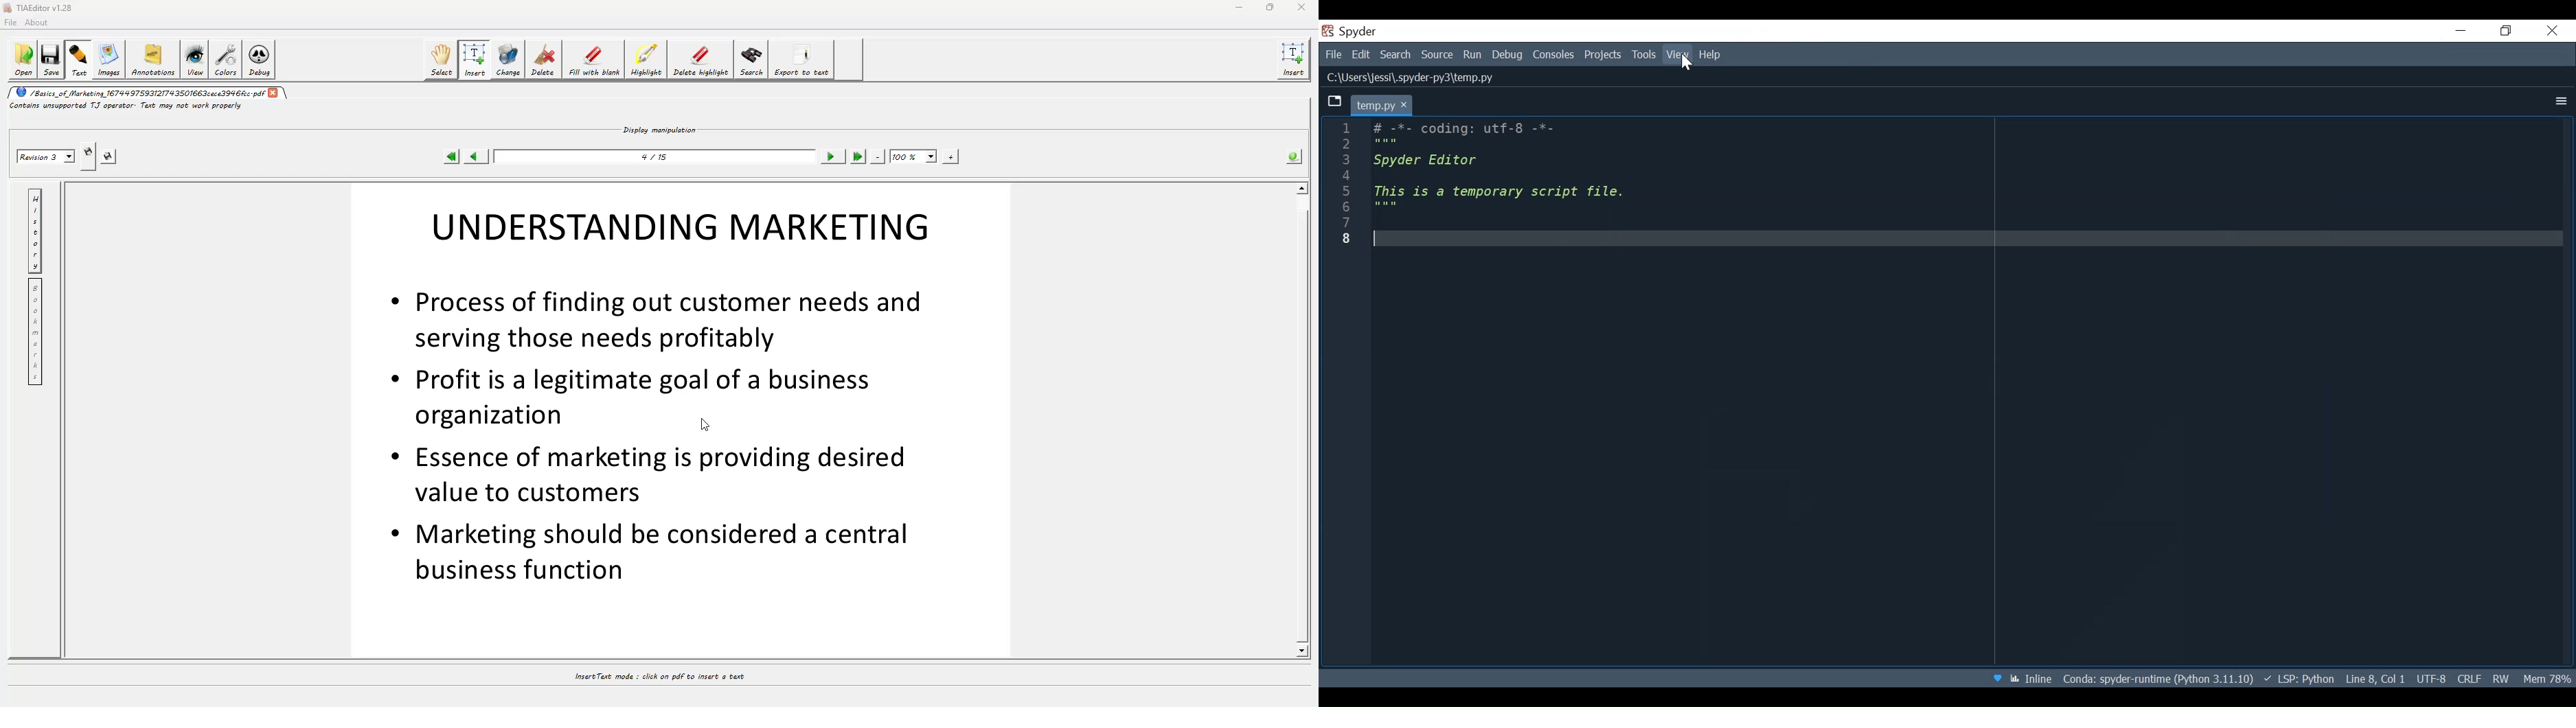  I want to click on Edit, so click(1362, 56).